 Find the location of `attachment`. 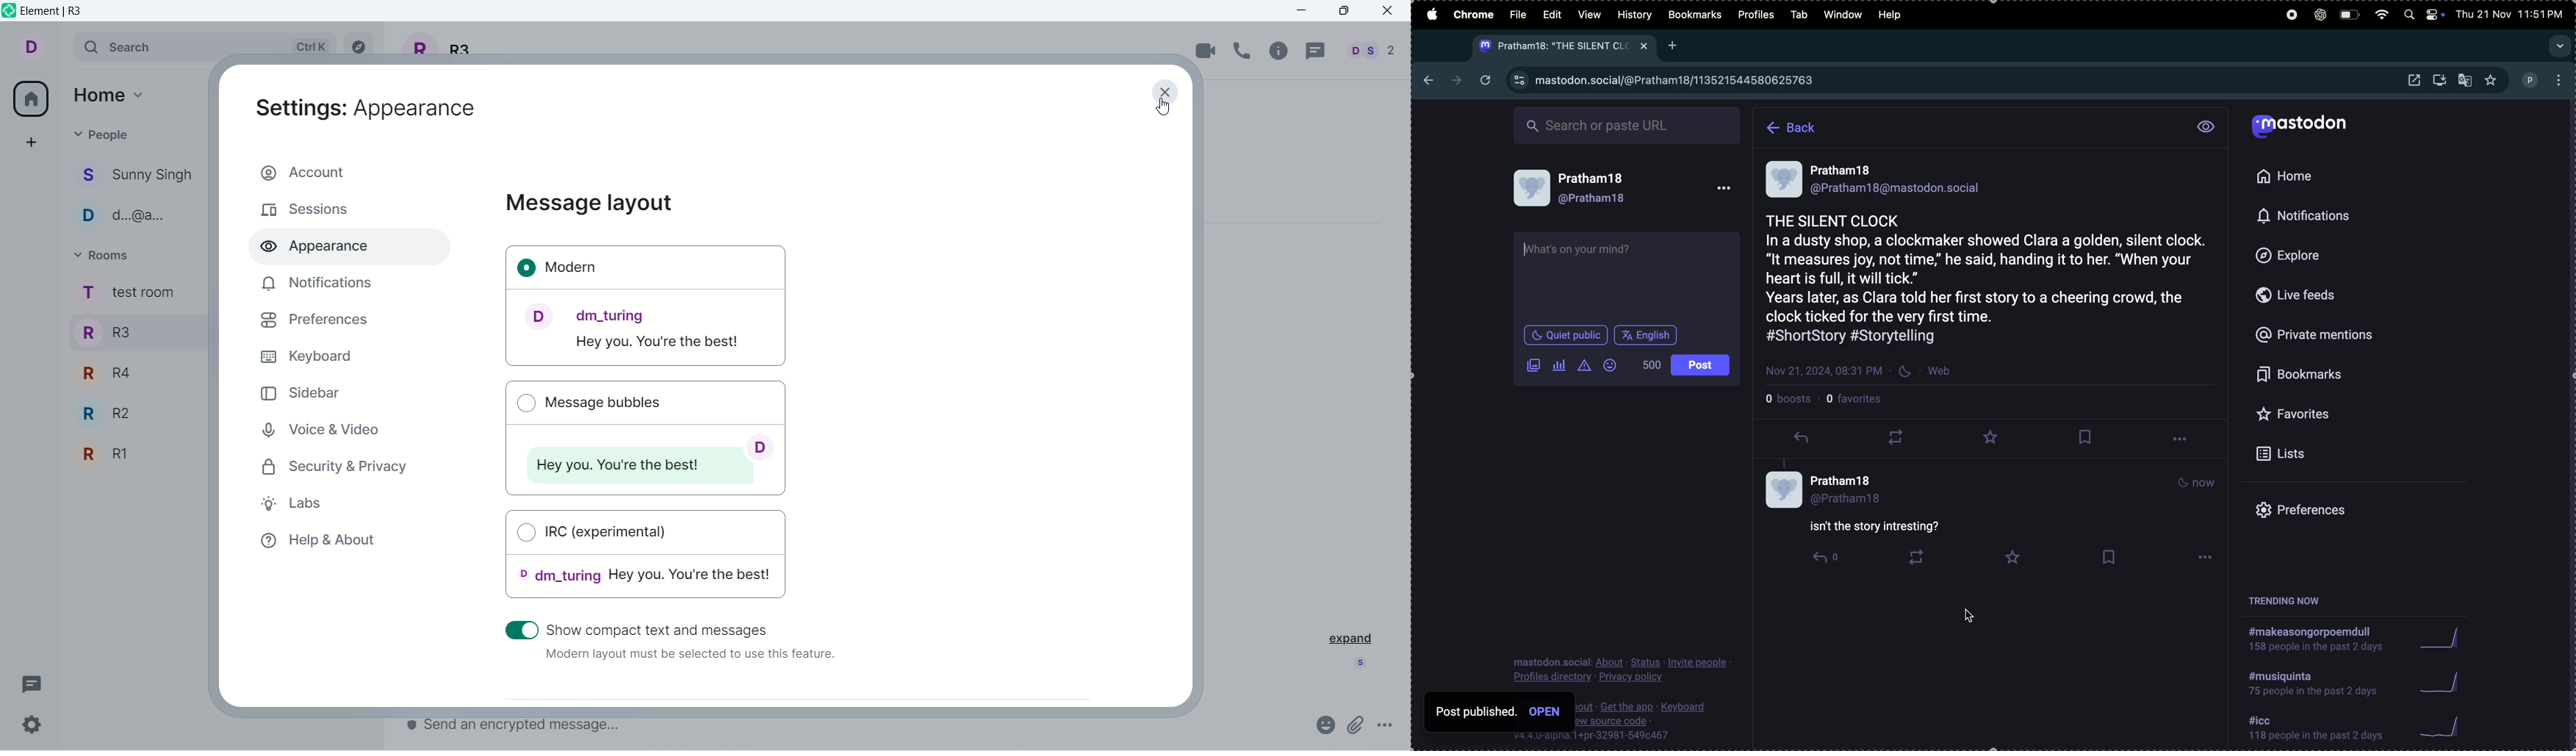

attachment is located at coordinates (1356, 725).